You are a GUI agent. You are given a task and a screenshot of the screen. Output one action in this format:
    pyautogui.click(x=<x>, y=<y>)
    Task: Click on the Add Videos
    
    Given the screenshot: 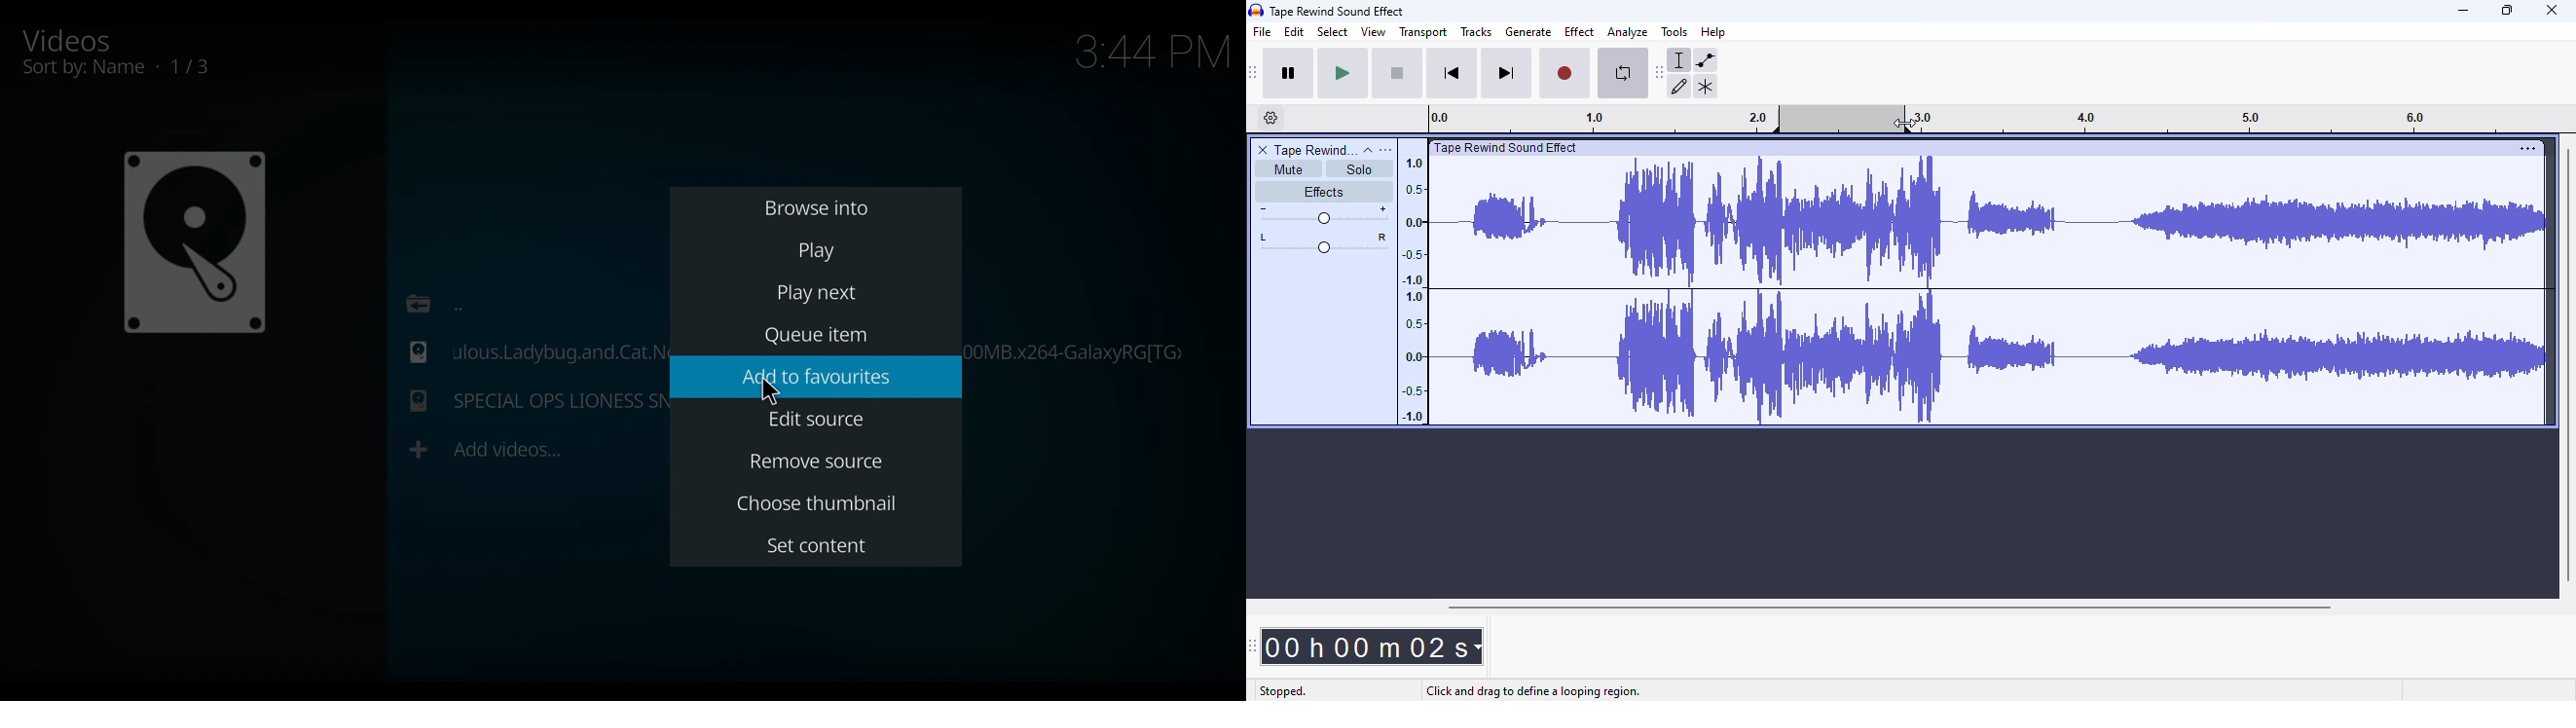 What is the action you would take?
    pyautogui.click(x=486, y=449)
    